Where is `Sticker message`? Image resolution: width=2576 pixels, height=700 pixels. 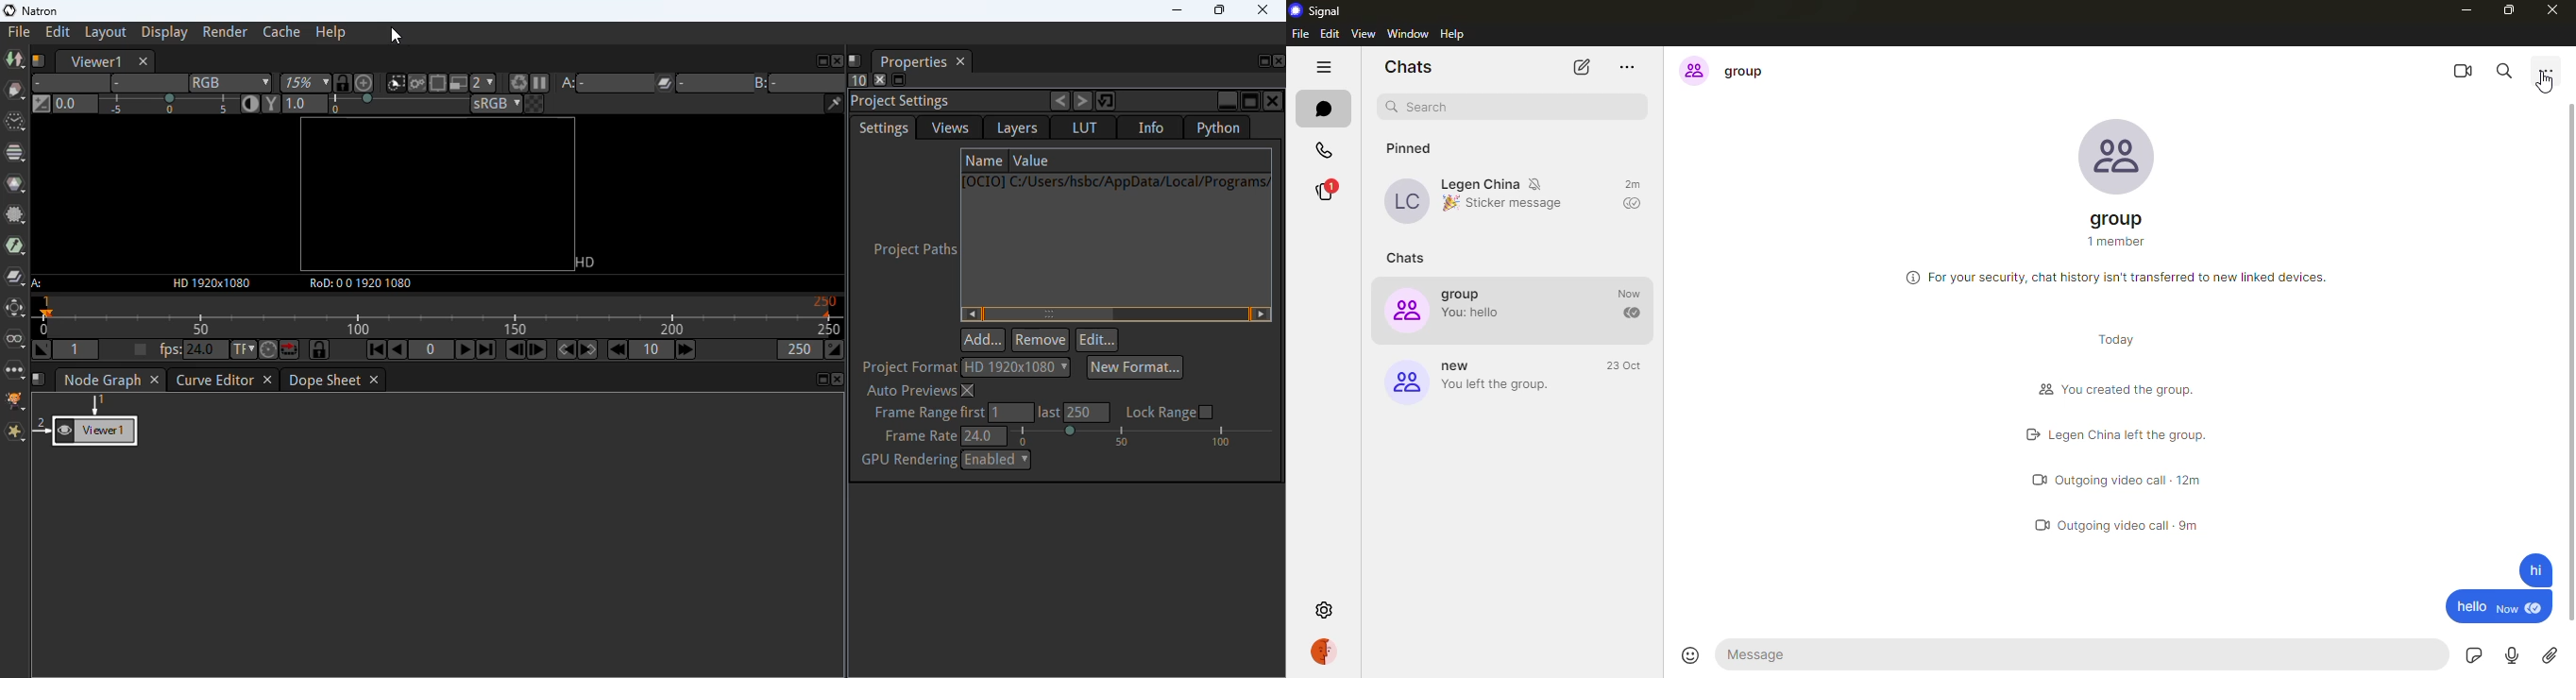 Sticker message is located at coordinates (1513, 207).